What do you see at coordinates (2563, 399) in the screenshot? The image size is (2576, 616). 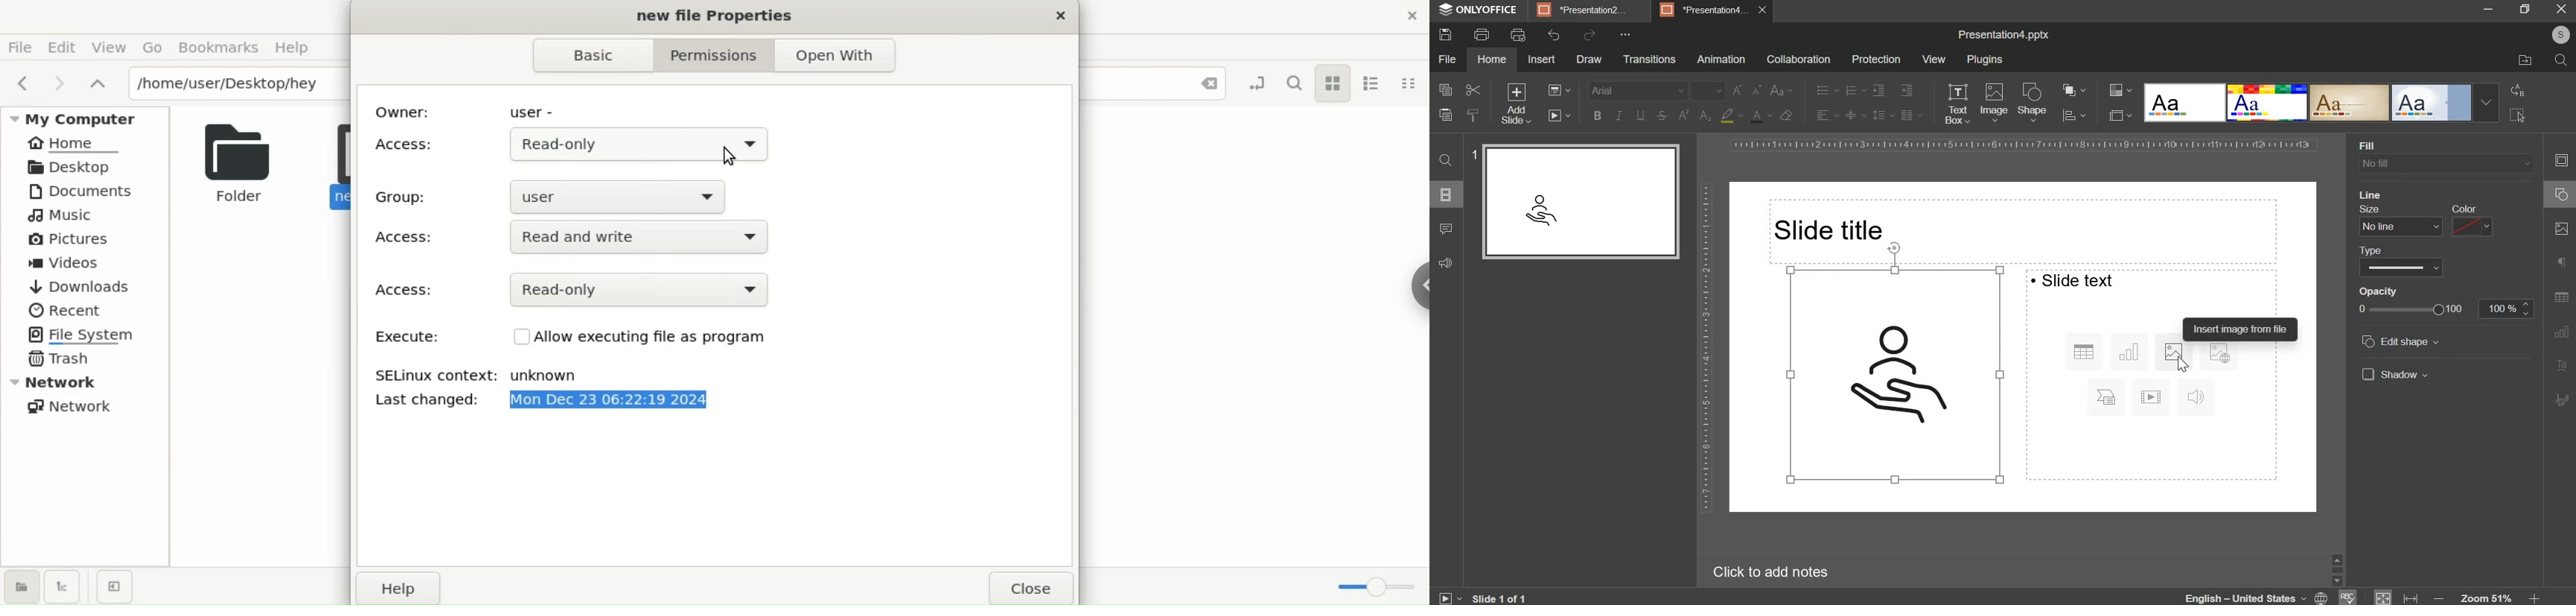 I see `signature` at bounding box center [2563, 399].